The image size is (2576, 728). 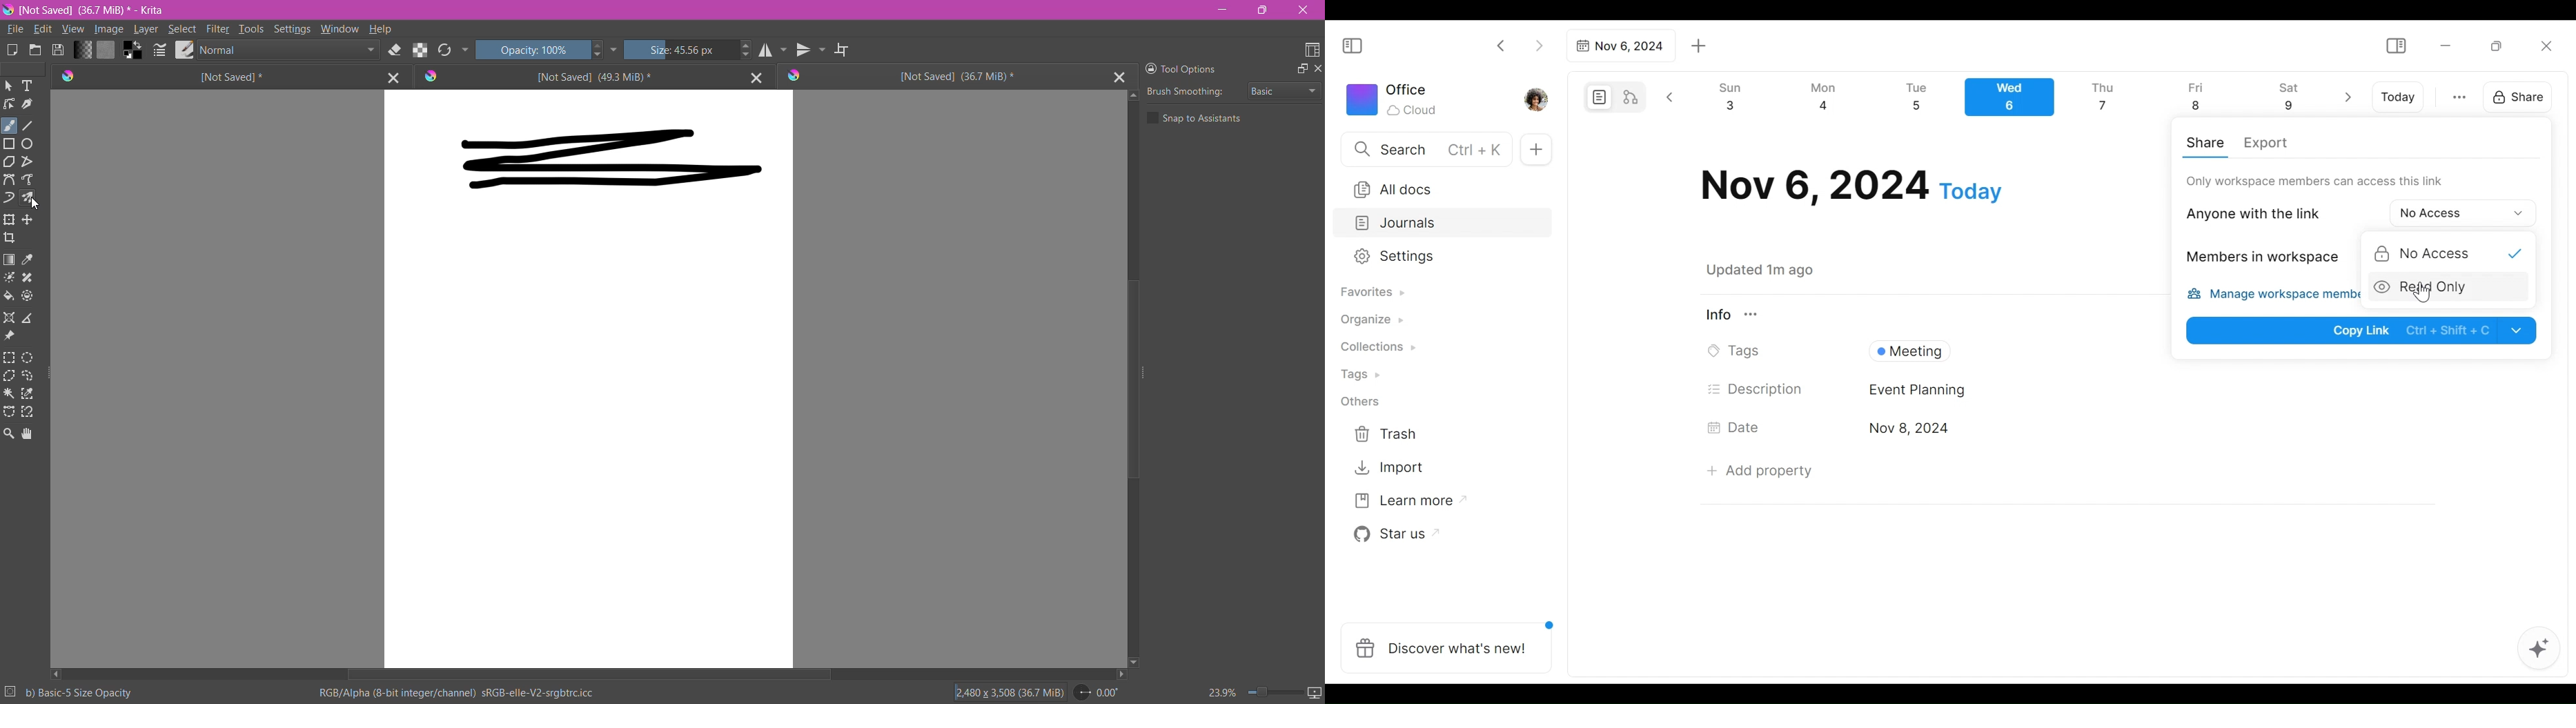 What do you see at coordinates (291, 30) in the screenshot?
I see `` at bounding box center [291, 30].